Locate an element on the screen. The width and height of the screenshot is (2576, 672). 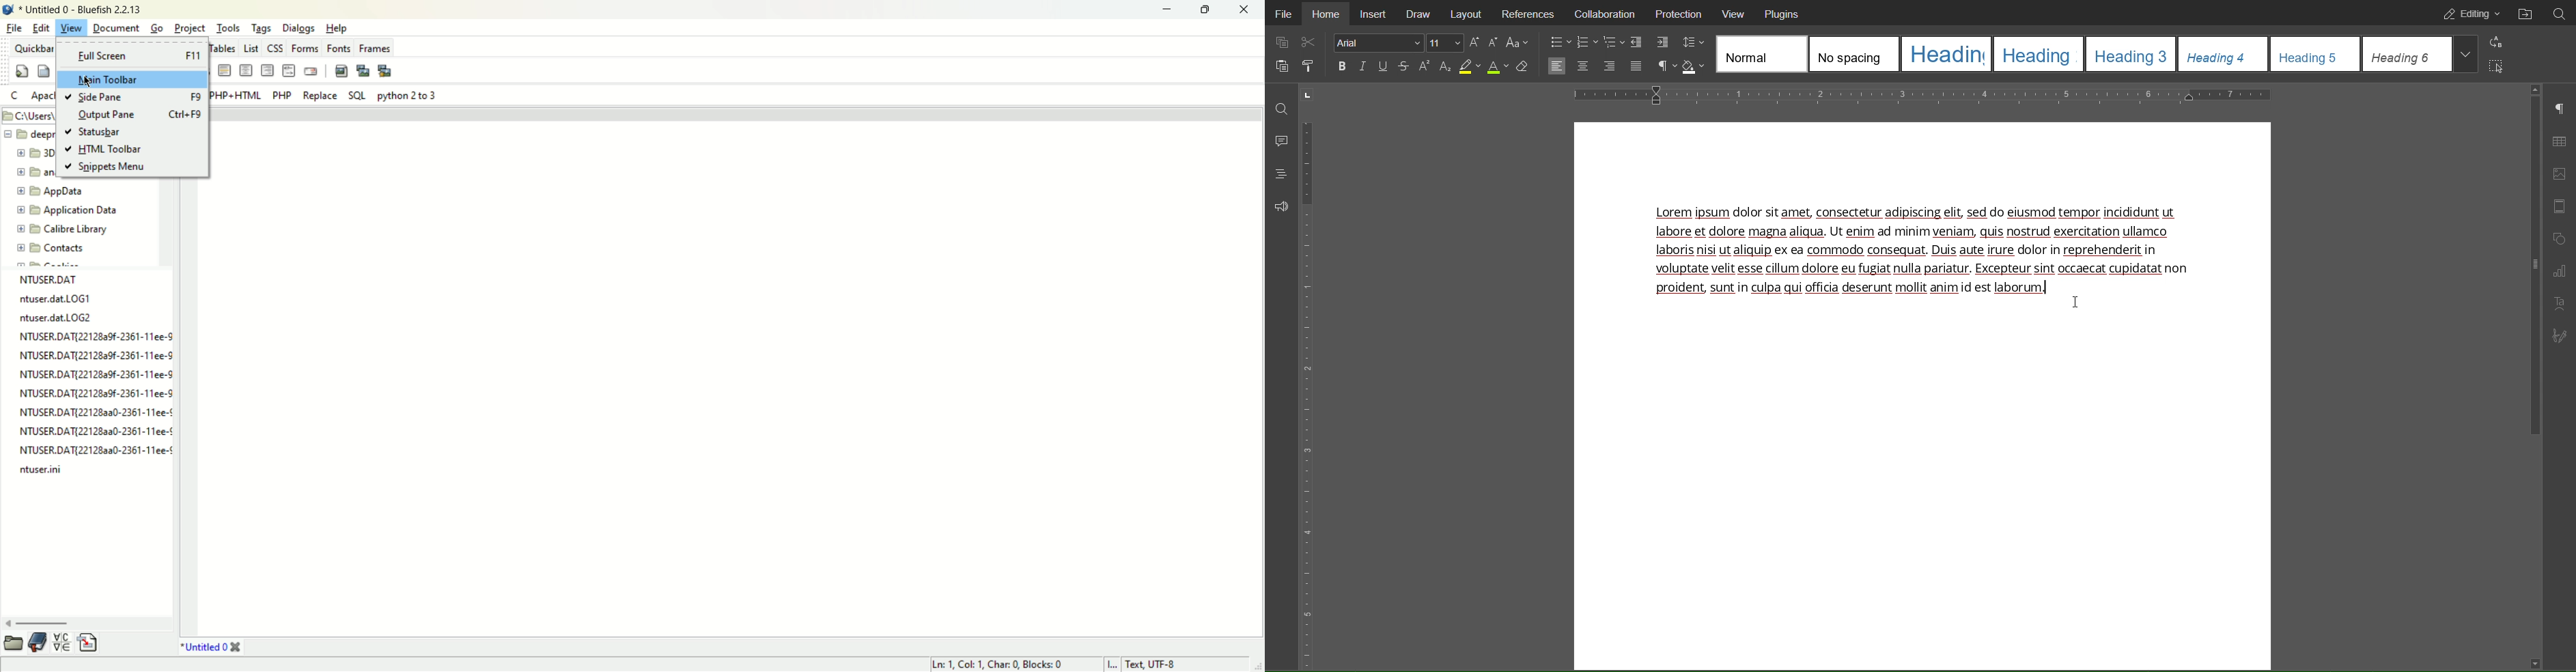
Replace is located at coordinates (322, 96).